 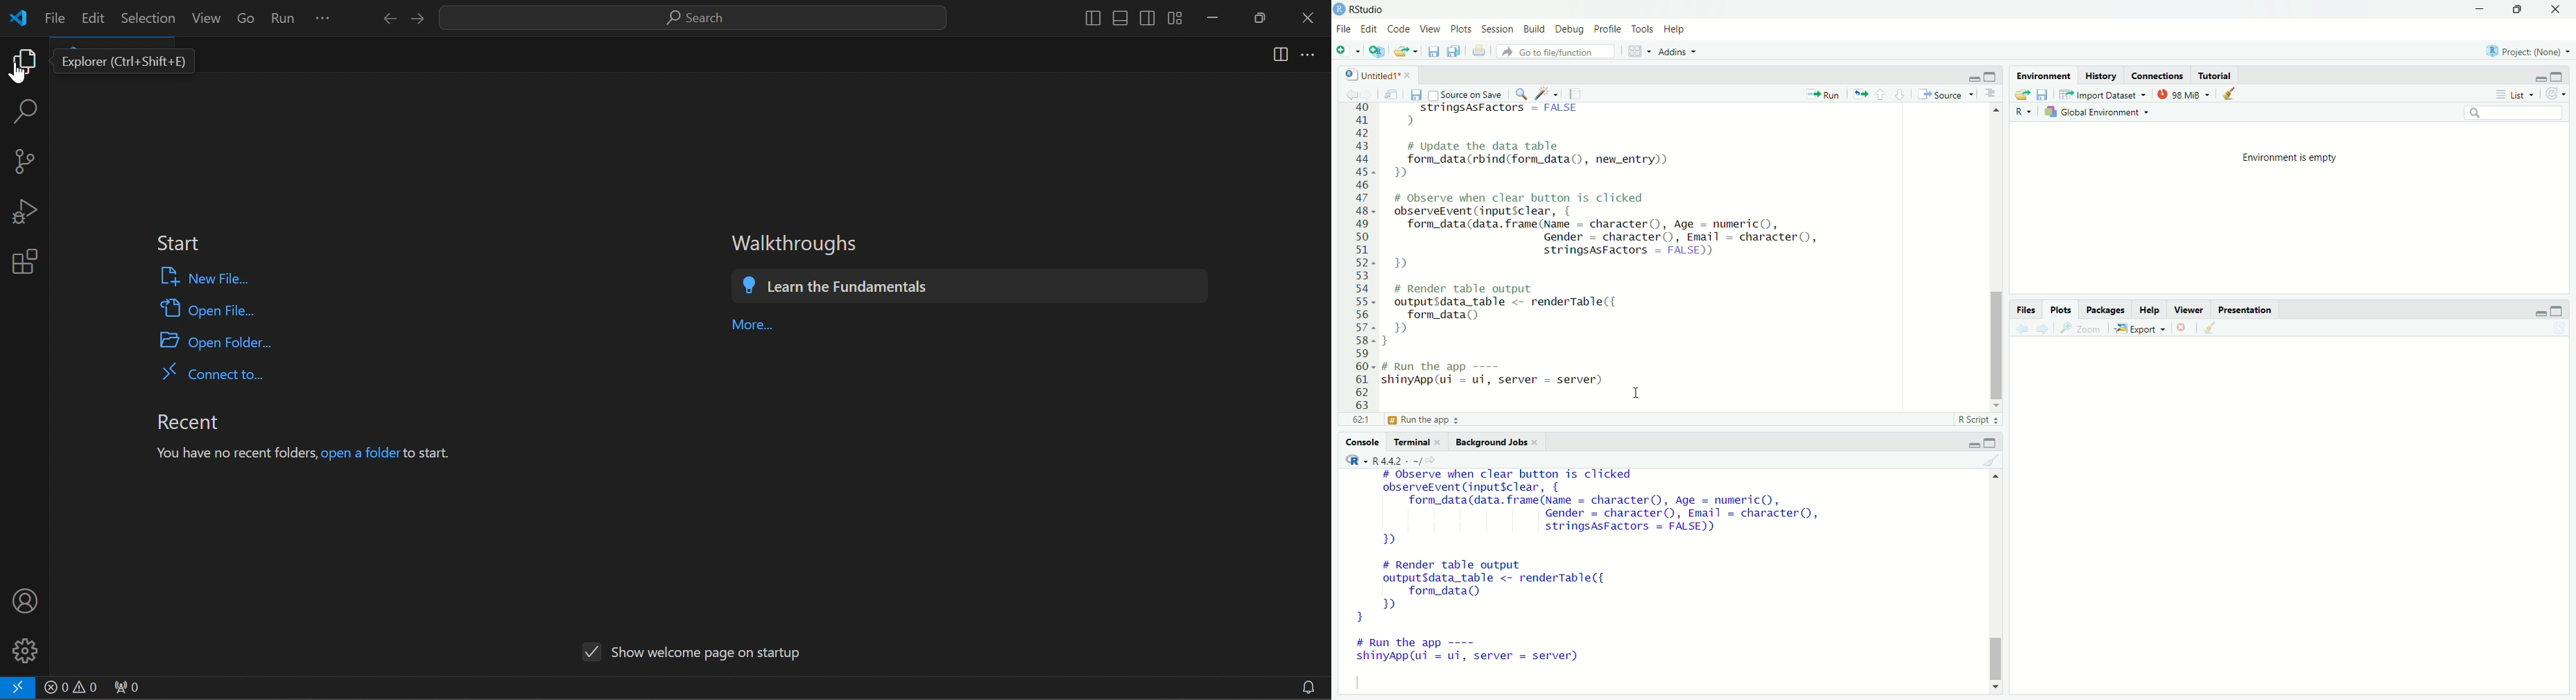 I want to click on View, so click(x=1432, y=30).